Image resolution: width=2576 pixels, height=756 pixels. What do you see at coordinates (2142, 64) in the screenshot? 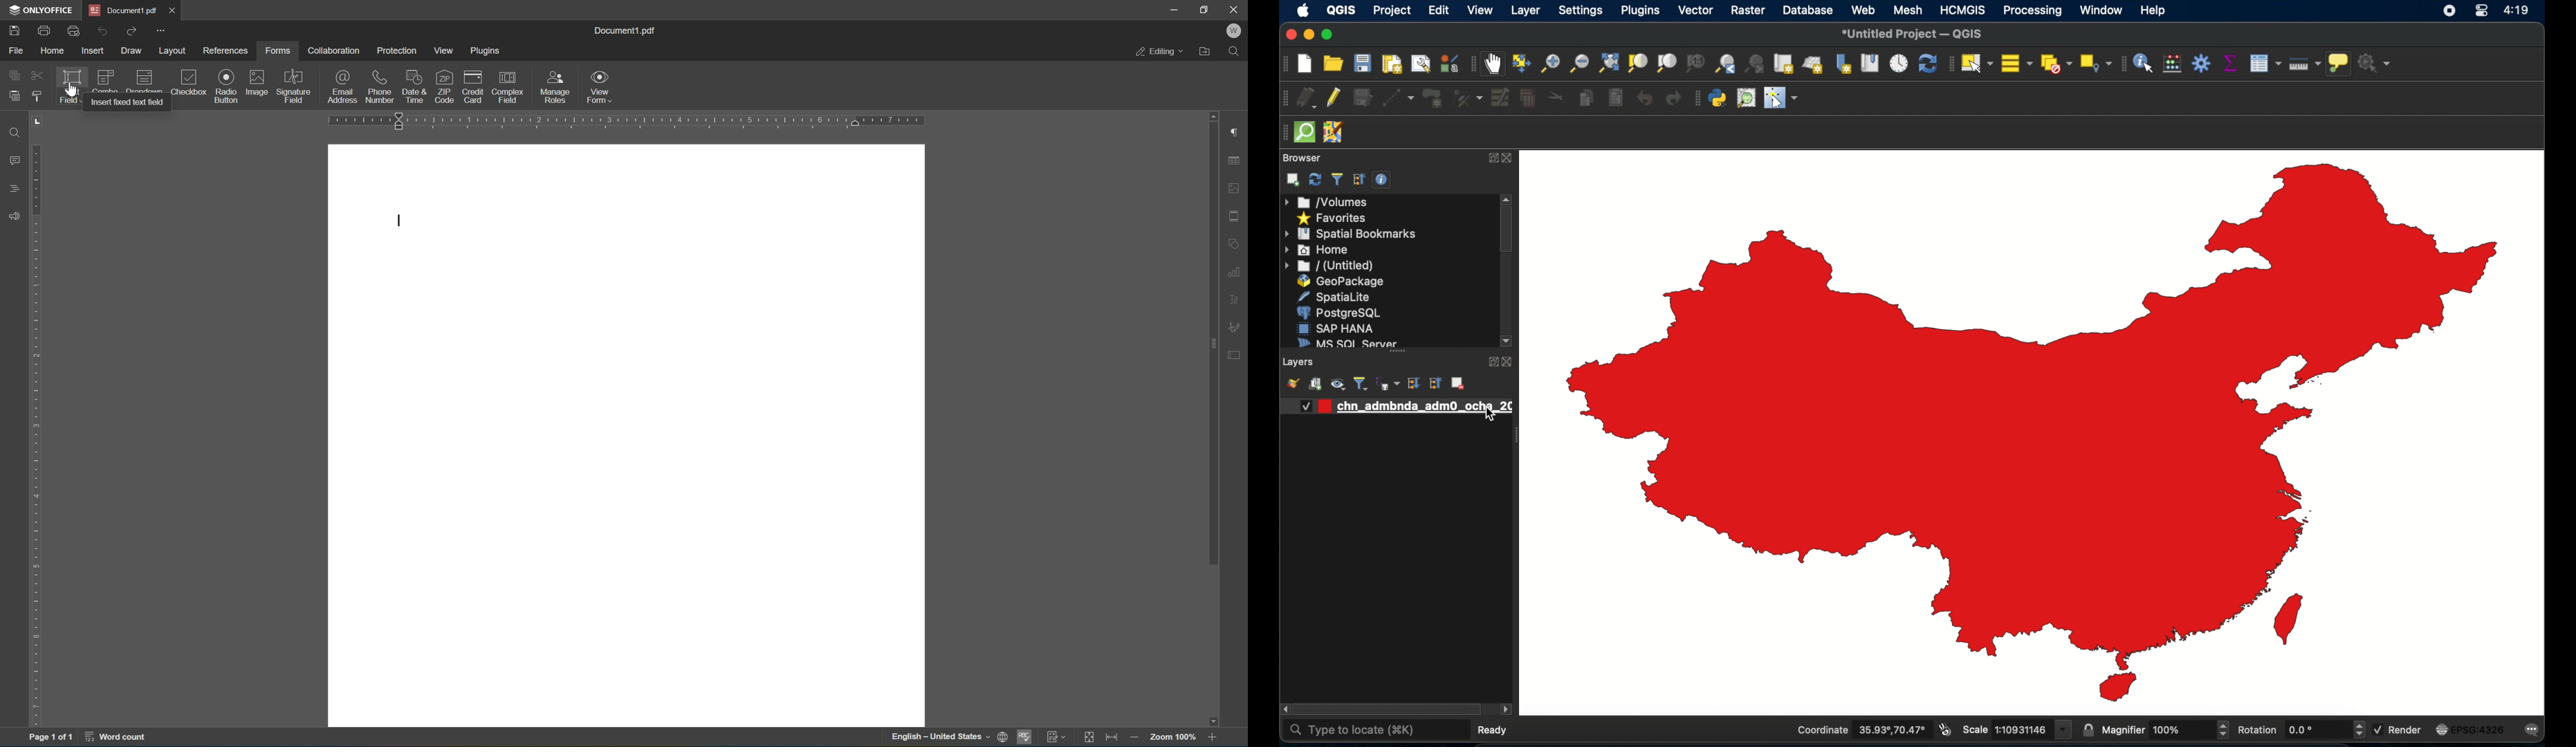
I see `identify features` at bounding box center [2142, 64].